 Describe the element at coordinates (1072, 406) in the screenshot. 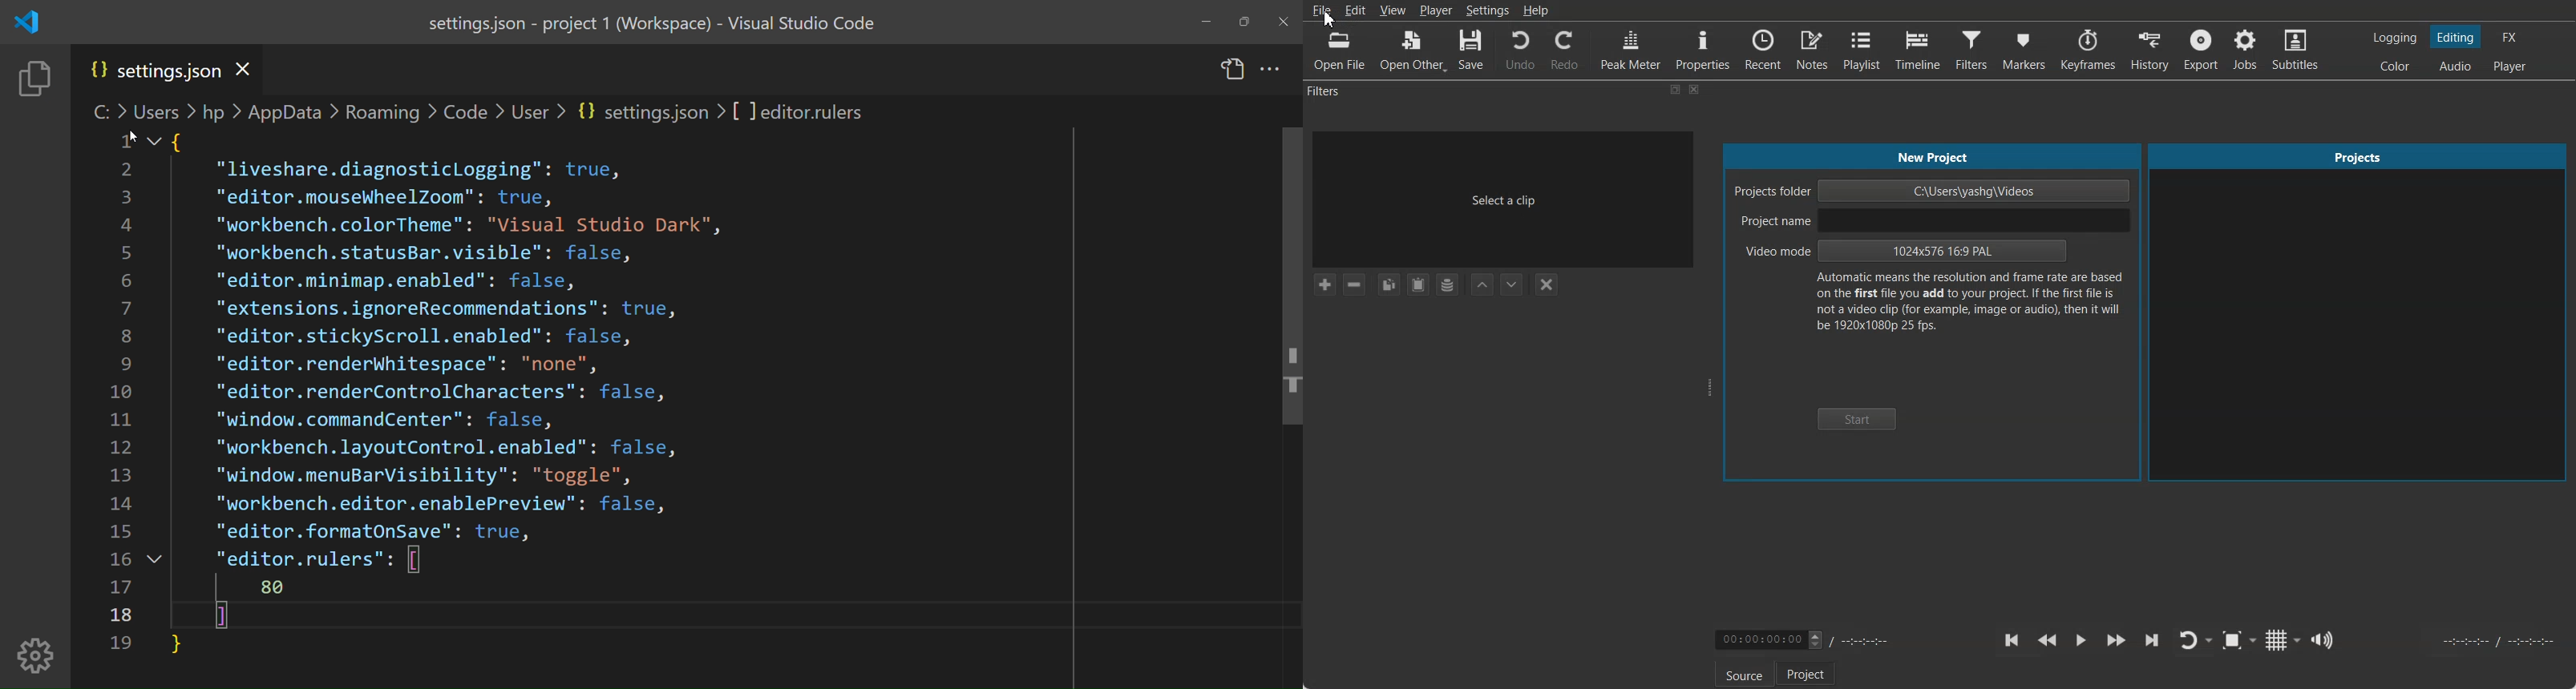

I see `Ruler Enabled` at that location.